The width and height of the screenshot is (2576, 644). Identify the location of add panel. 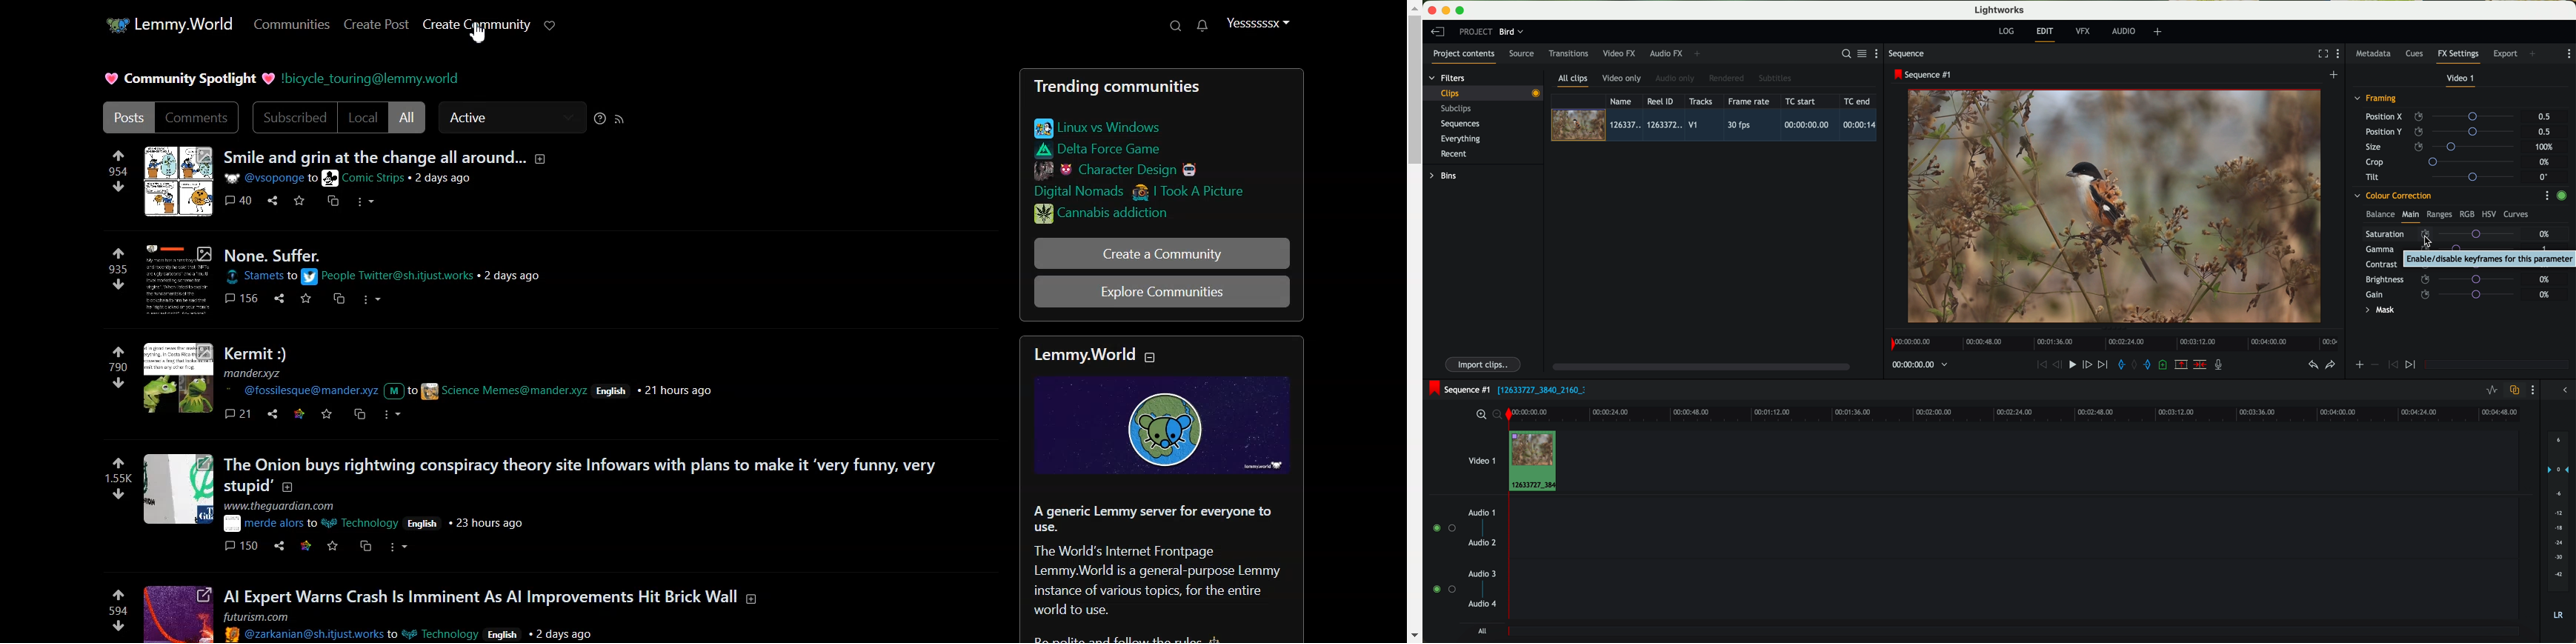
(2535, 55).